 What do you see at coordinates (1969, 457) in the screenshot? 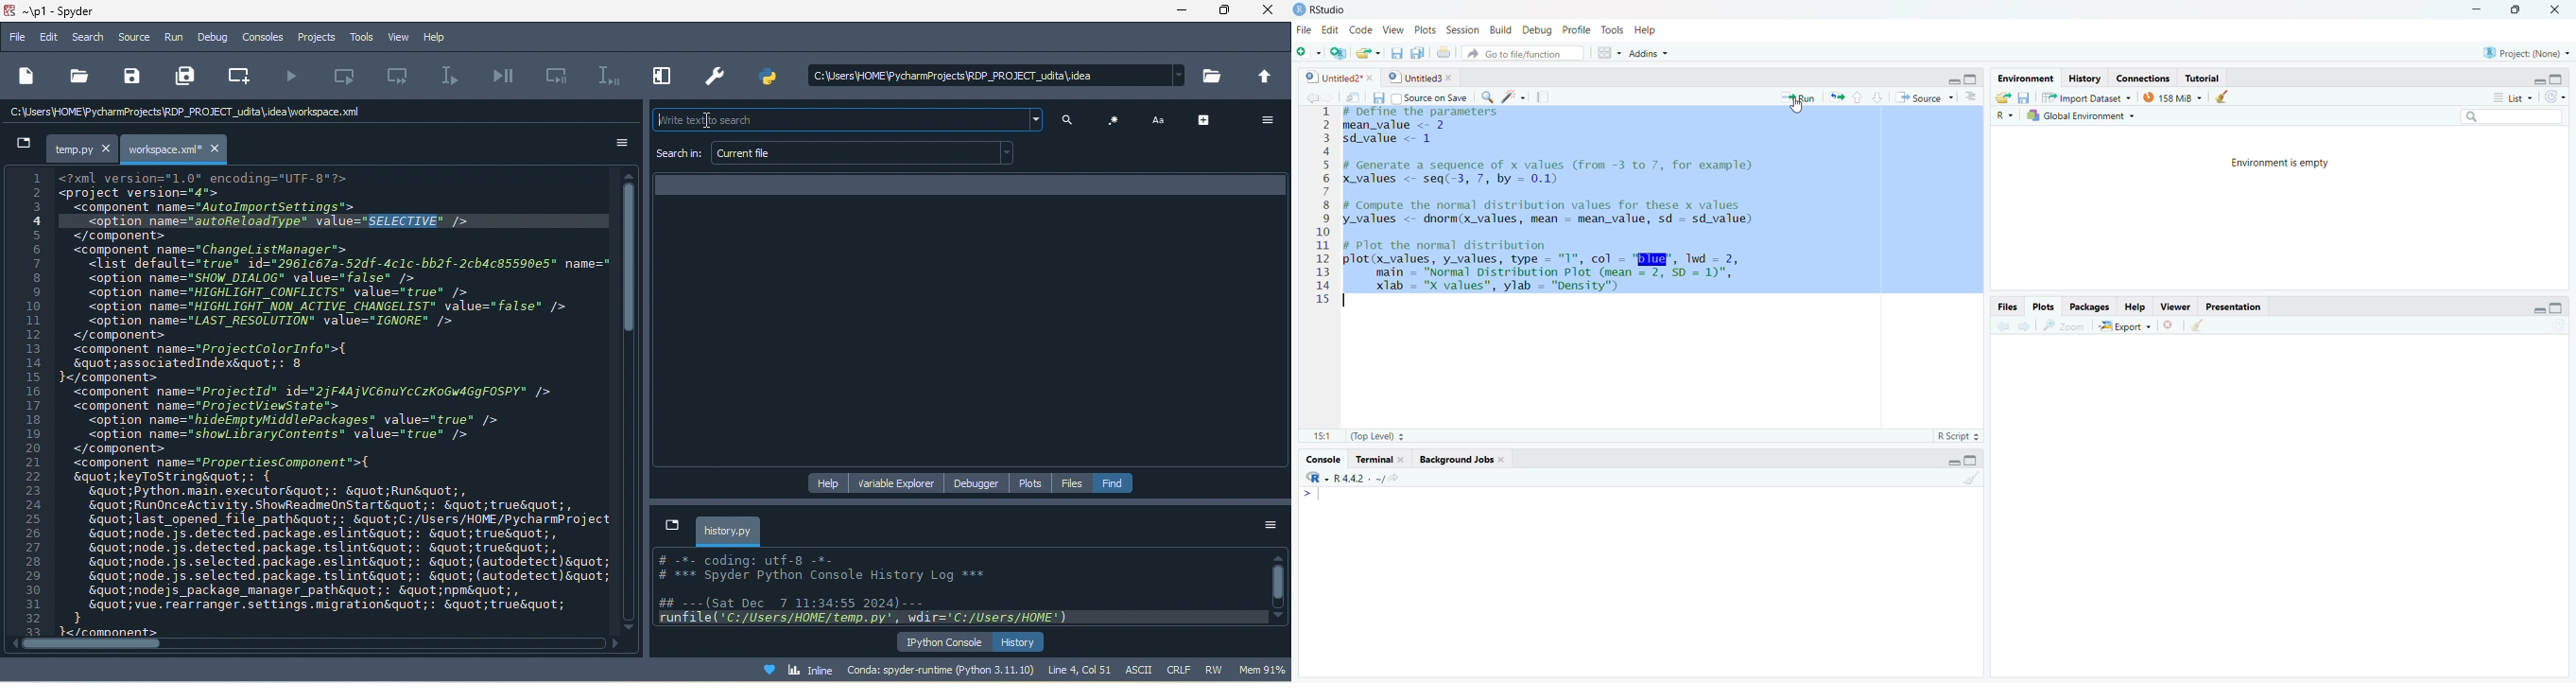
I see `maximize/minimize` at bounding box center [1969, 457].